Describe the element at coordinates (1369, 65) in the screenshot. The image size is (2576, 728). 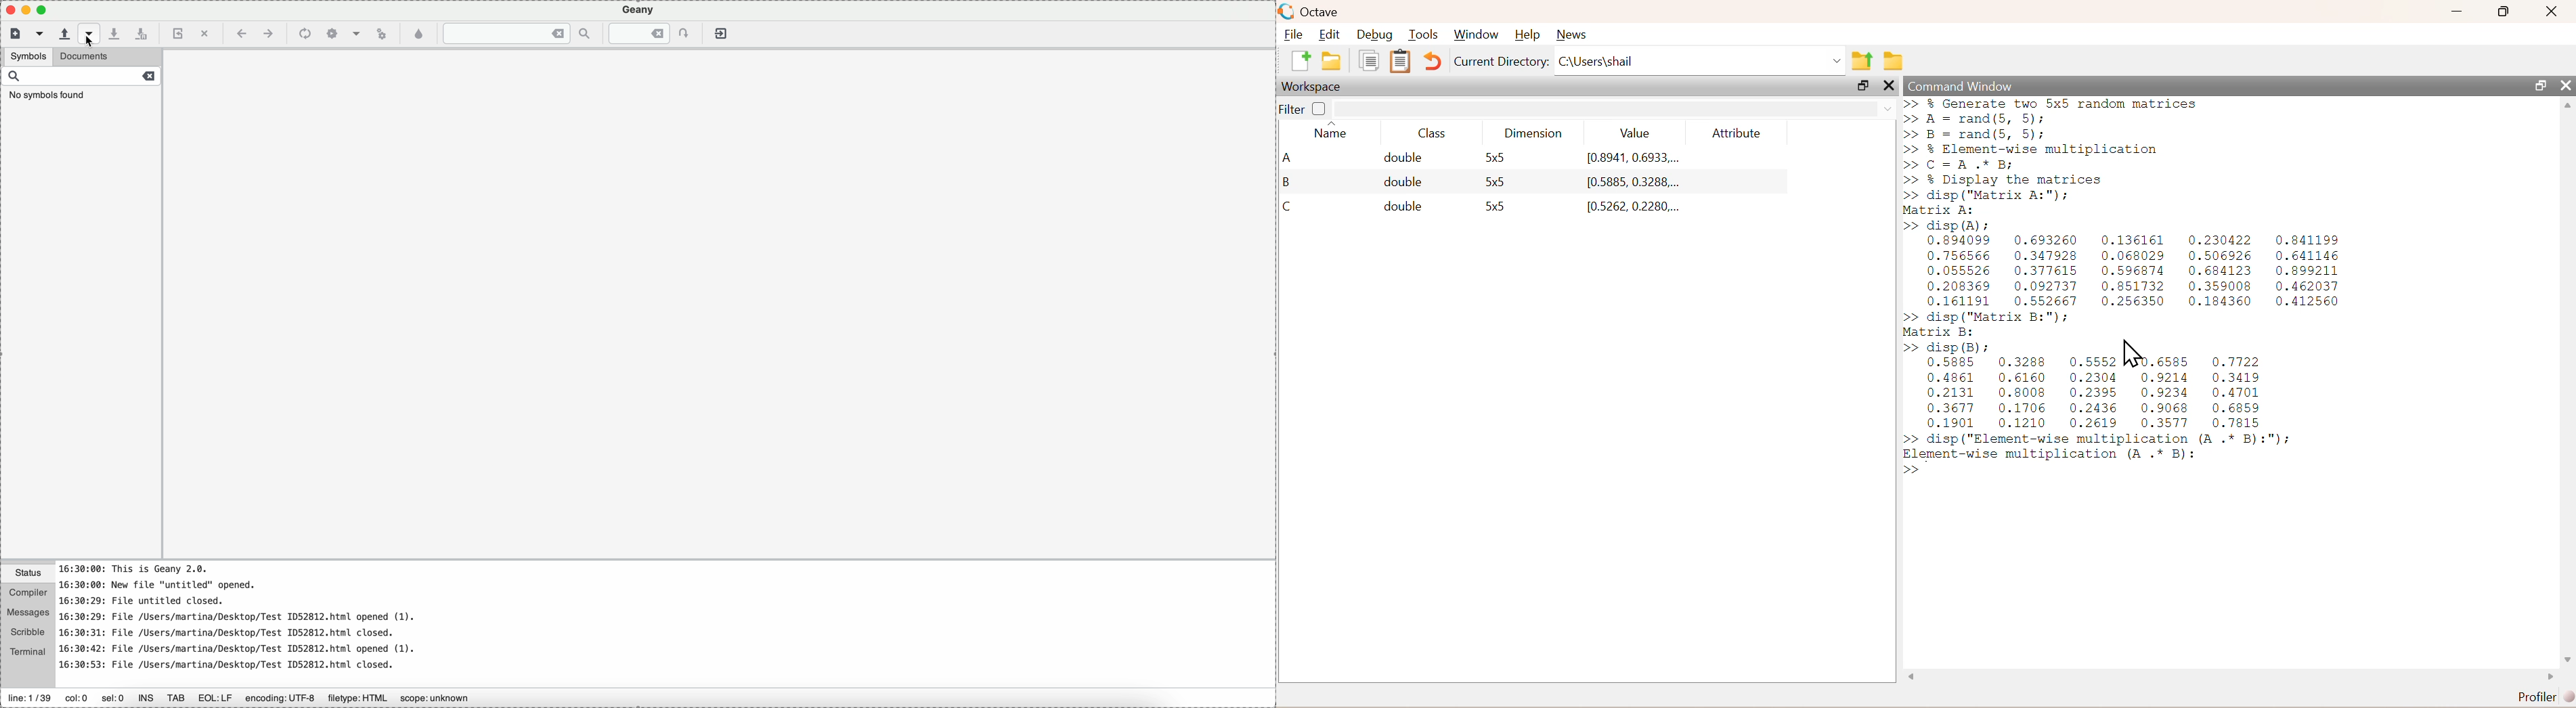
I see `Copy` at that location.